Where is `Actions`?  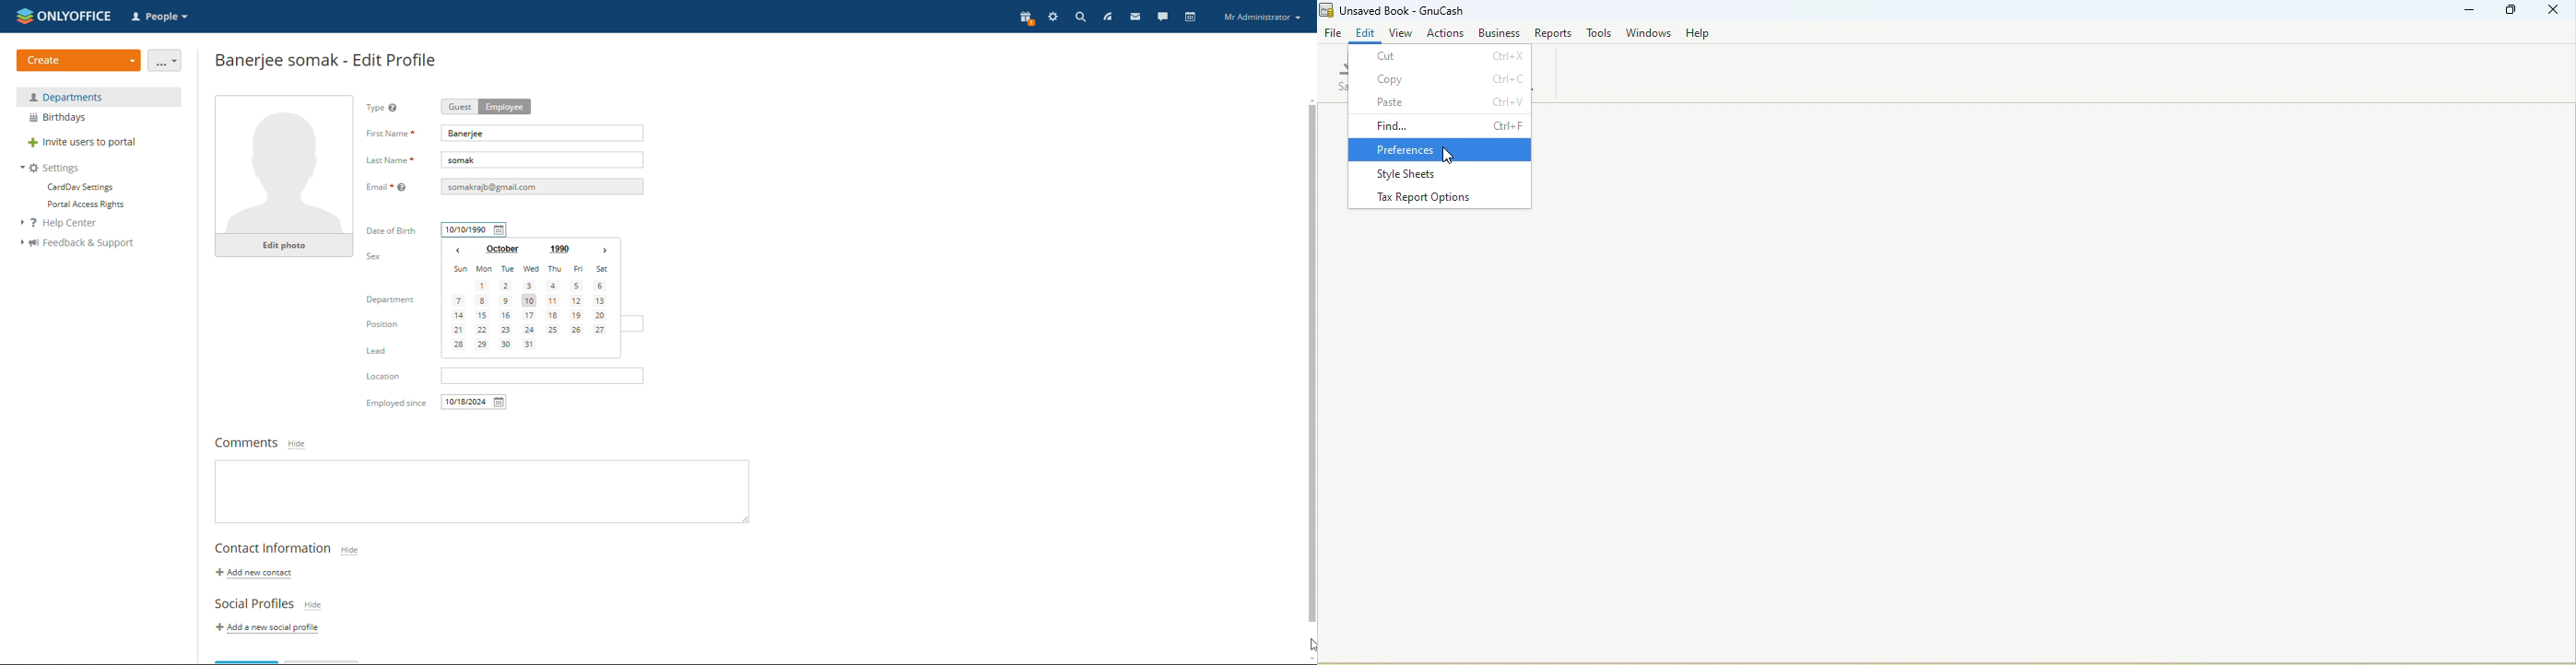 Actions is located at coordinates (1447, 34).